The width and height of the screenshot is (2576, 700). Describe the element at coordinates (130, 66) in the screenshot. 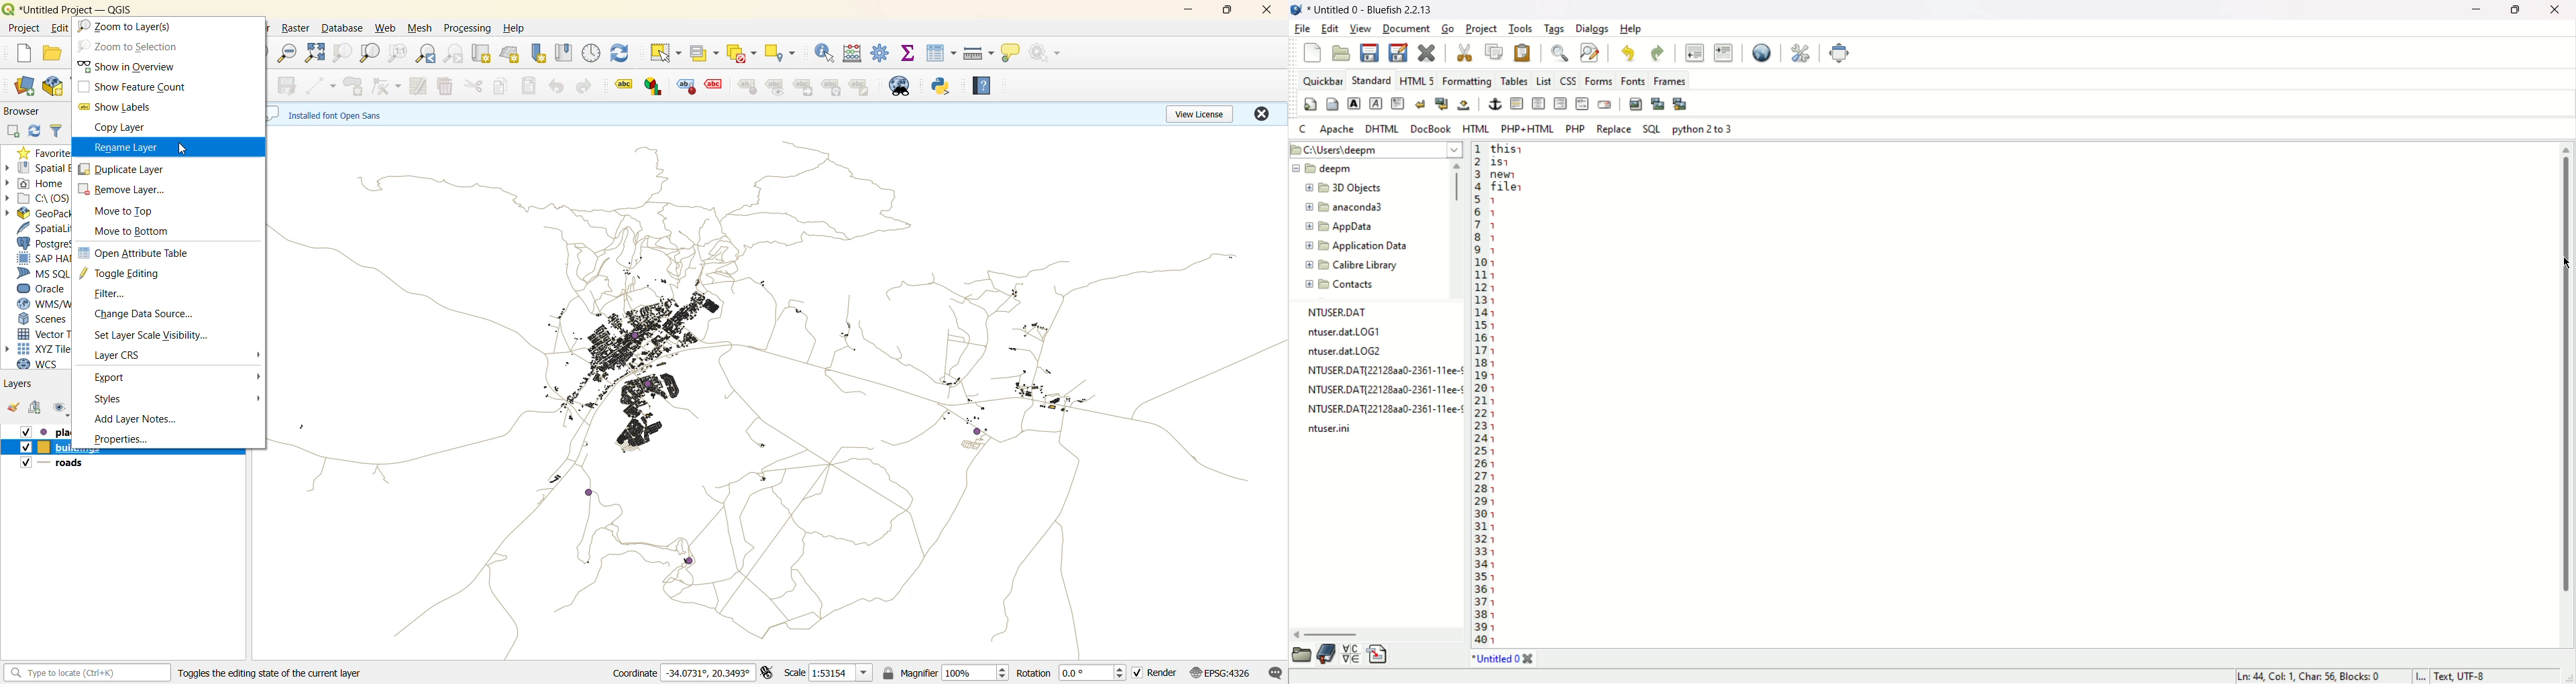

I see `show in overview` at that location.